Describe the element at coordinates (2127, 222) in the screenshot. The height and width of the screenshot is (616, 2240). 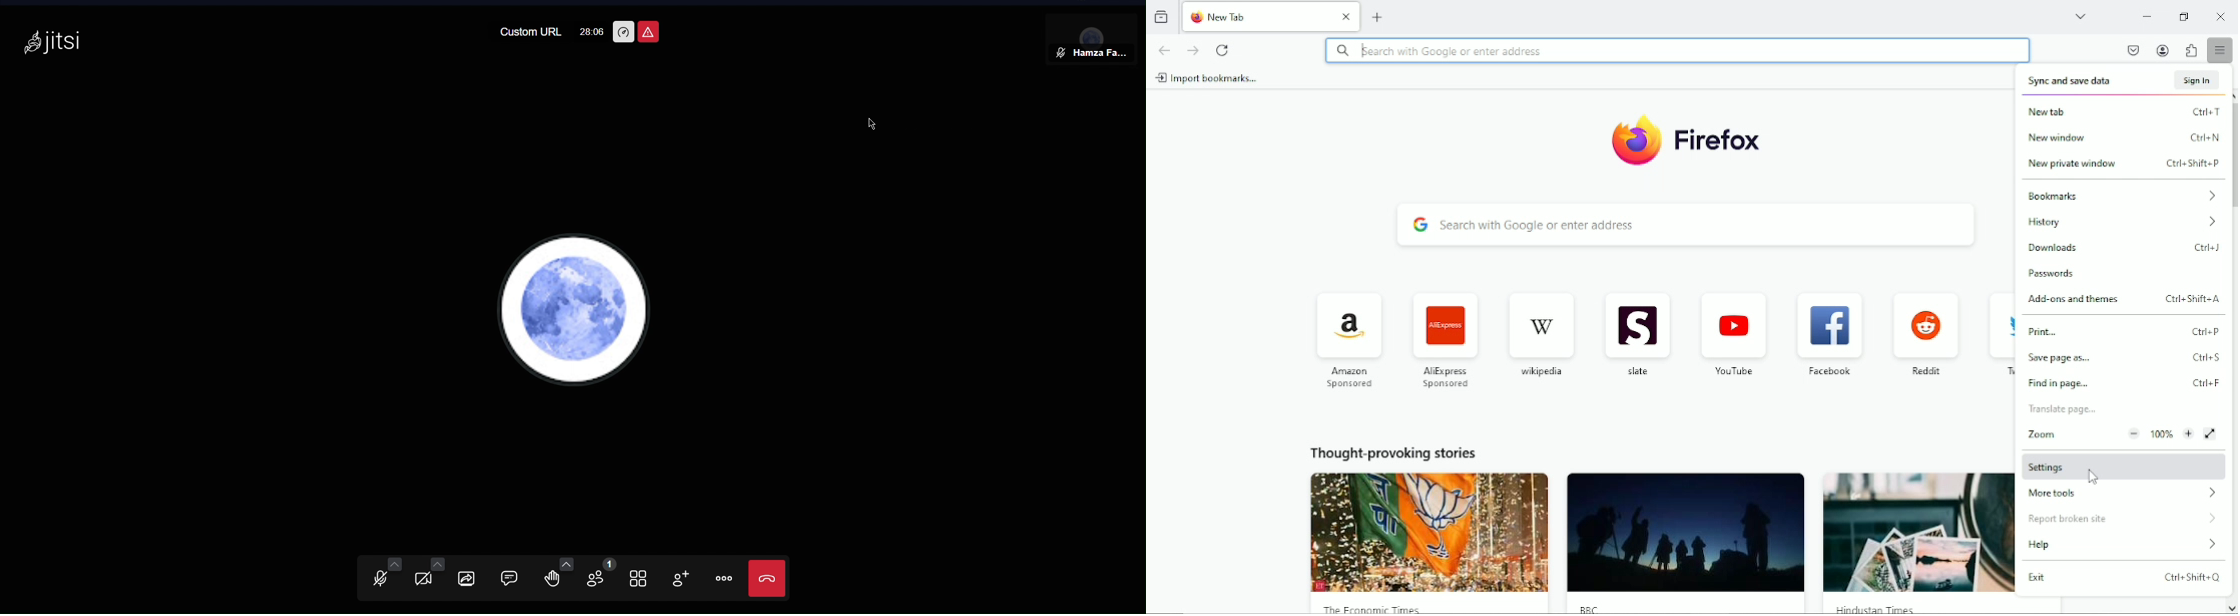
I see `history` at that location.